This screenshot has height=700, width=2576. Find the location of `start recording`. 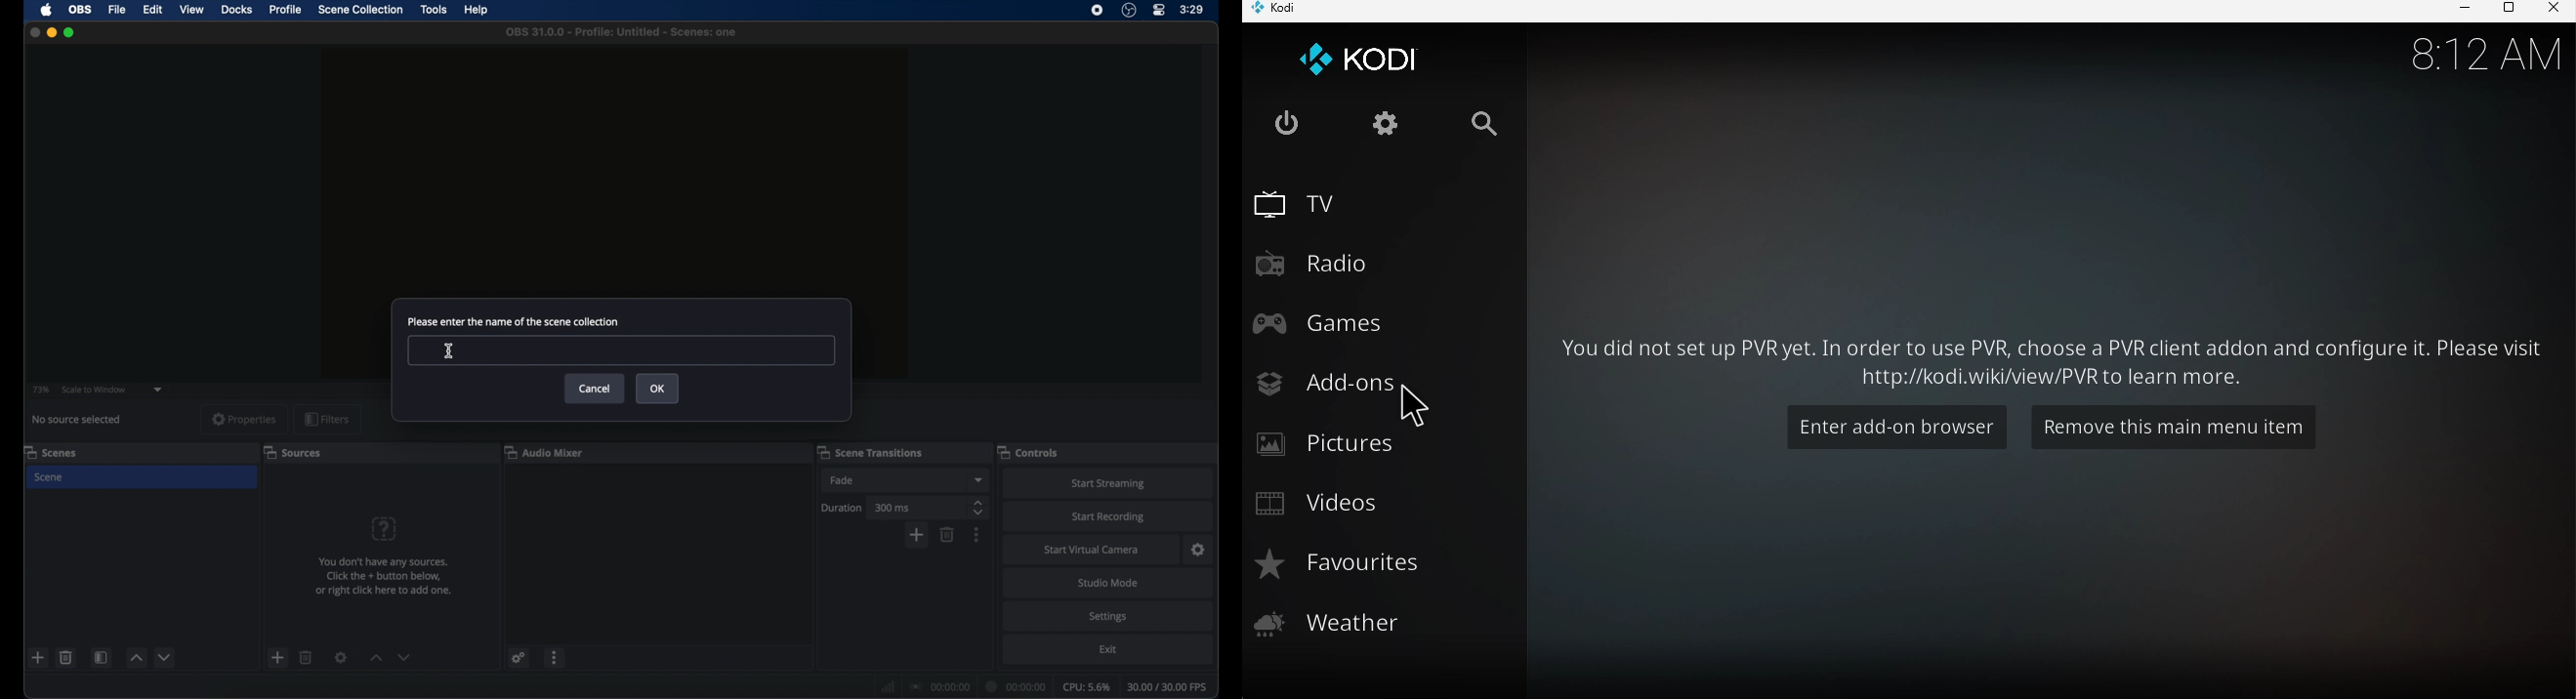

start recording is located at coordinates (1111, 517).